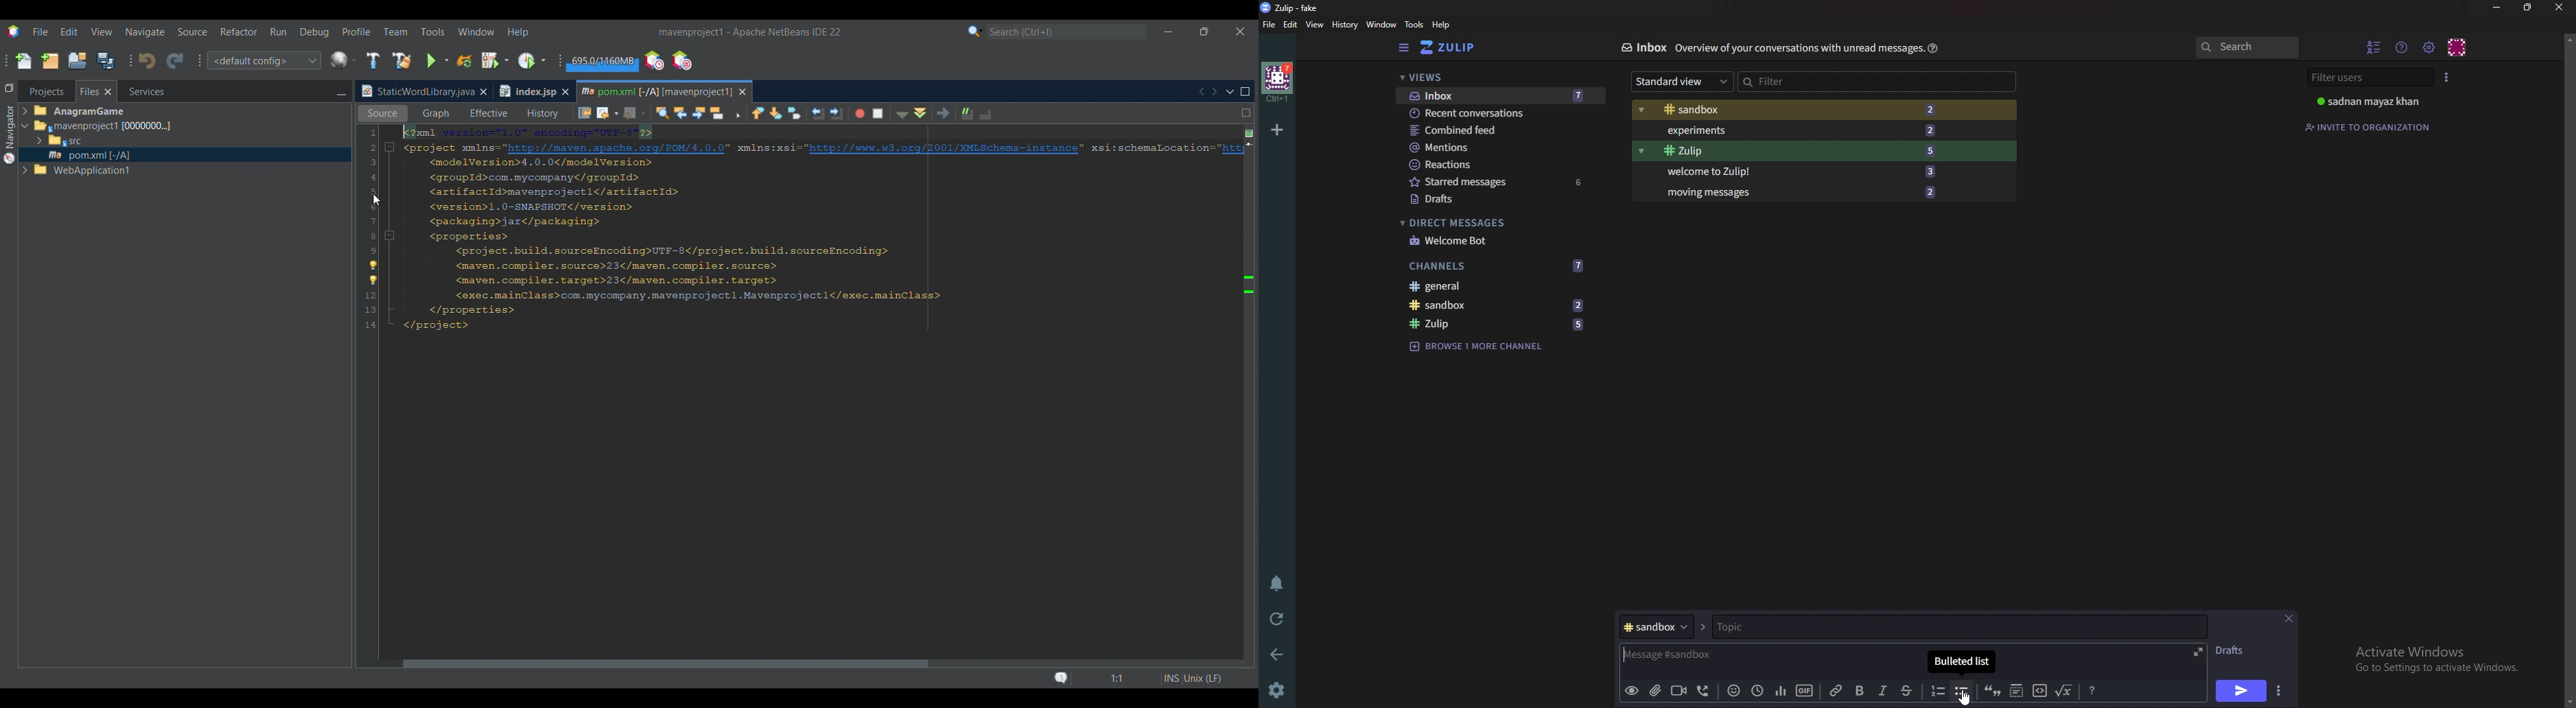 The image size is (2576, 728). What do you see at coordinates (1279, 581) in the screenshot?
I see `Enable do not disturb` at bounding box center [1279, 581].